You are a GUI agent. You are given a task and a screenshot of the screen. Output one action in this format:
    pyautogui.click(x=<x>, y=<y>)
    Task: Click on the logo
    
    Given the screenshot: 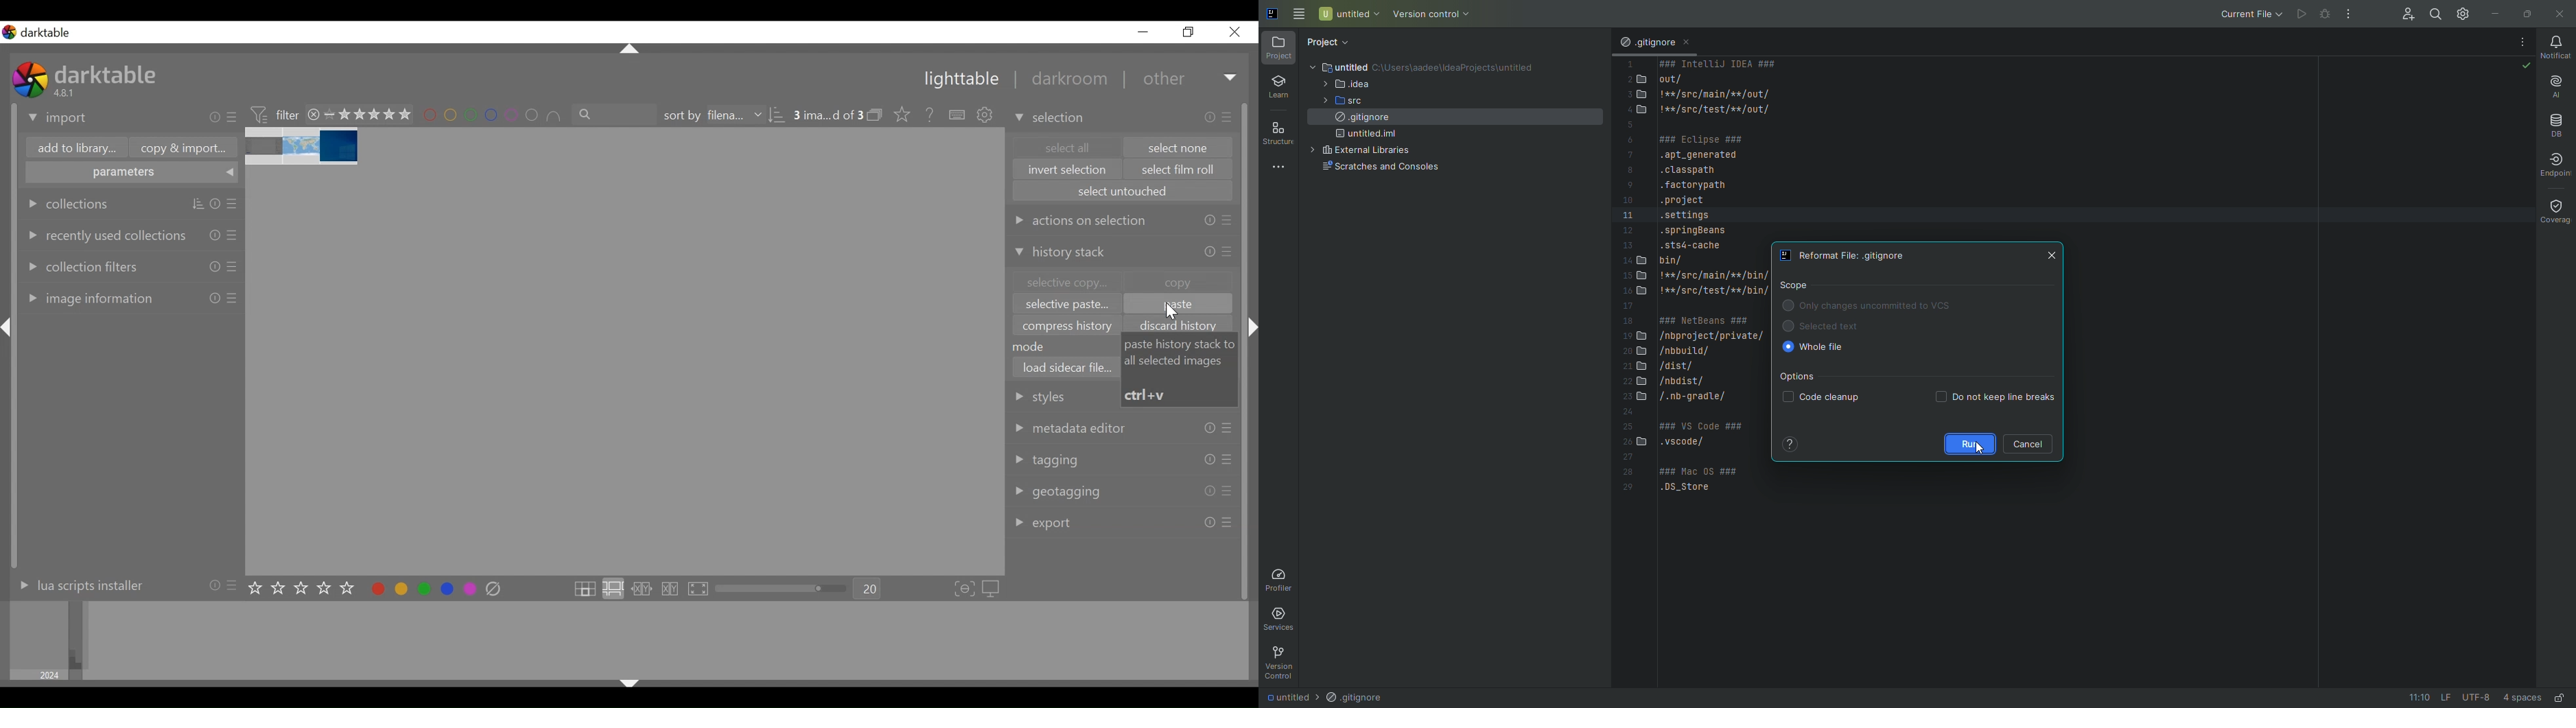 What is the action you would take?
    pyautogui.click(x=30, y=79)
    